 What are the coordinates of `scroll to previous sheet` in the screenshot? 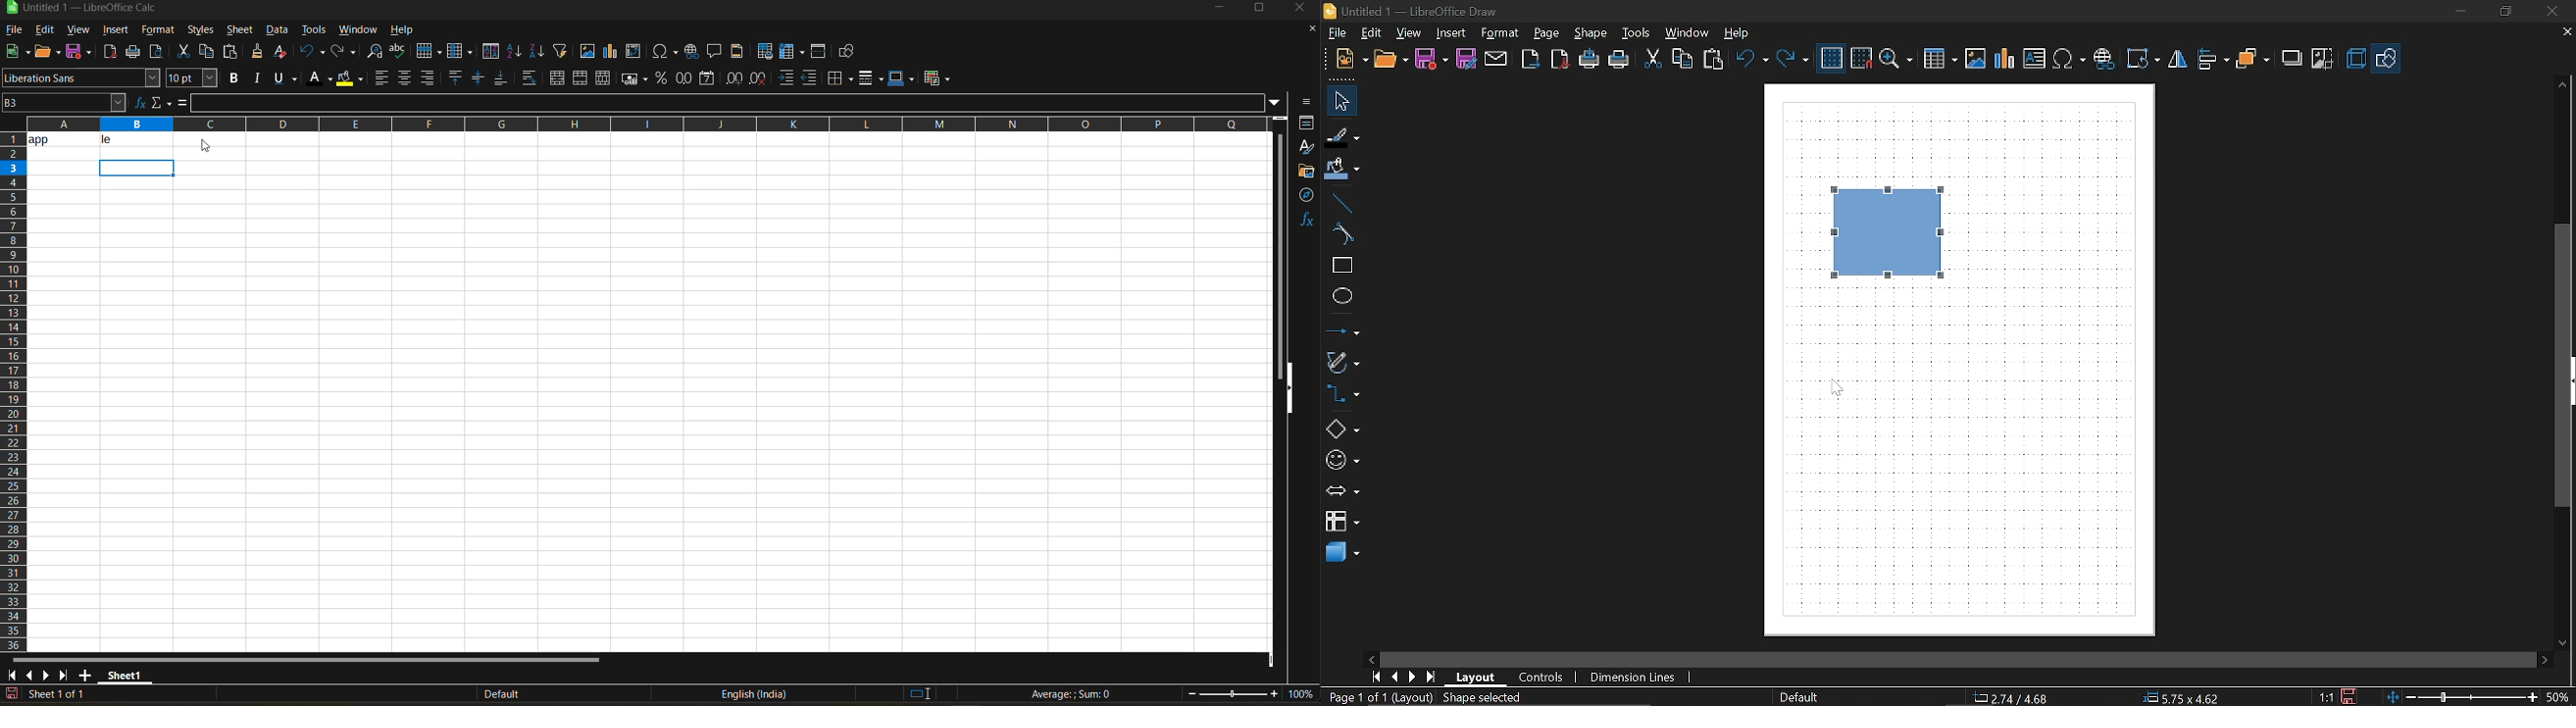 It's located at (30, 674).